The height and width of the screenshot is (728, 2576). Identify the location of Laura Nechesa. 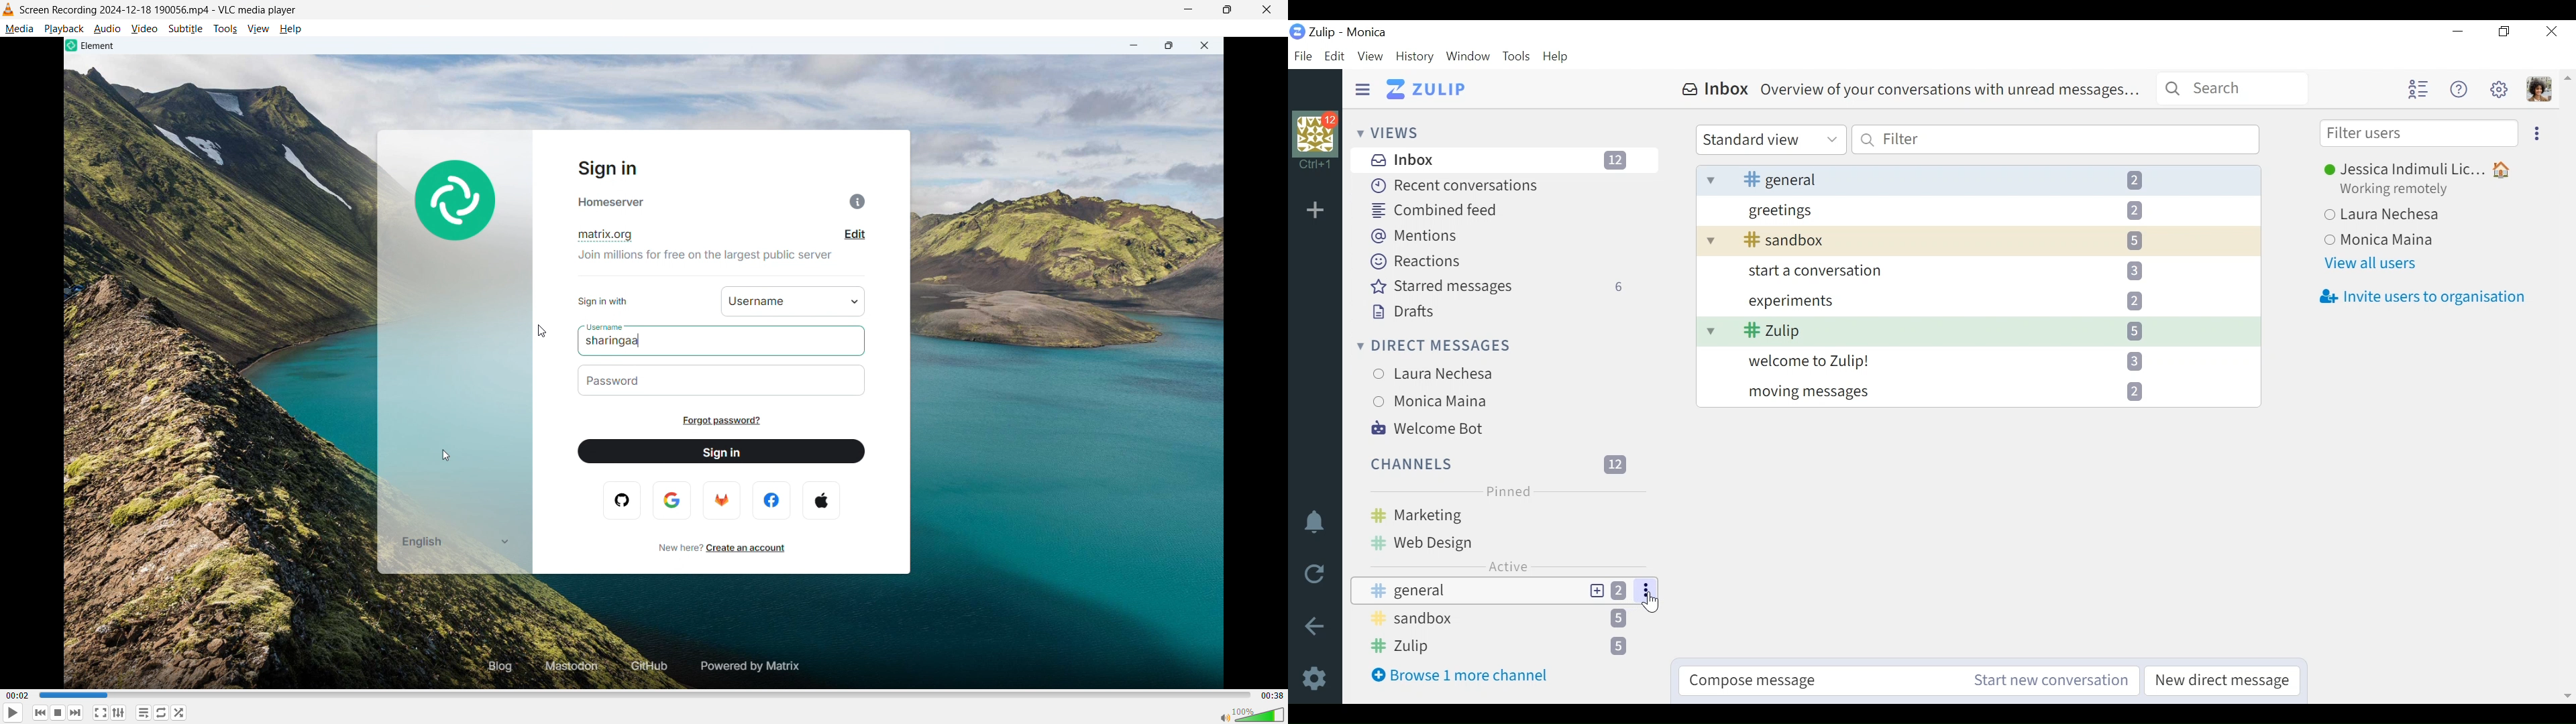
(2417, 217).